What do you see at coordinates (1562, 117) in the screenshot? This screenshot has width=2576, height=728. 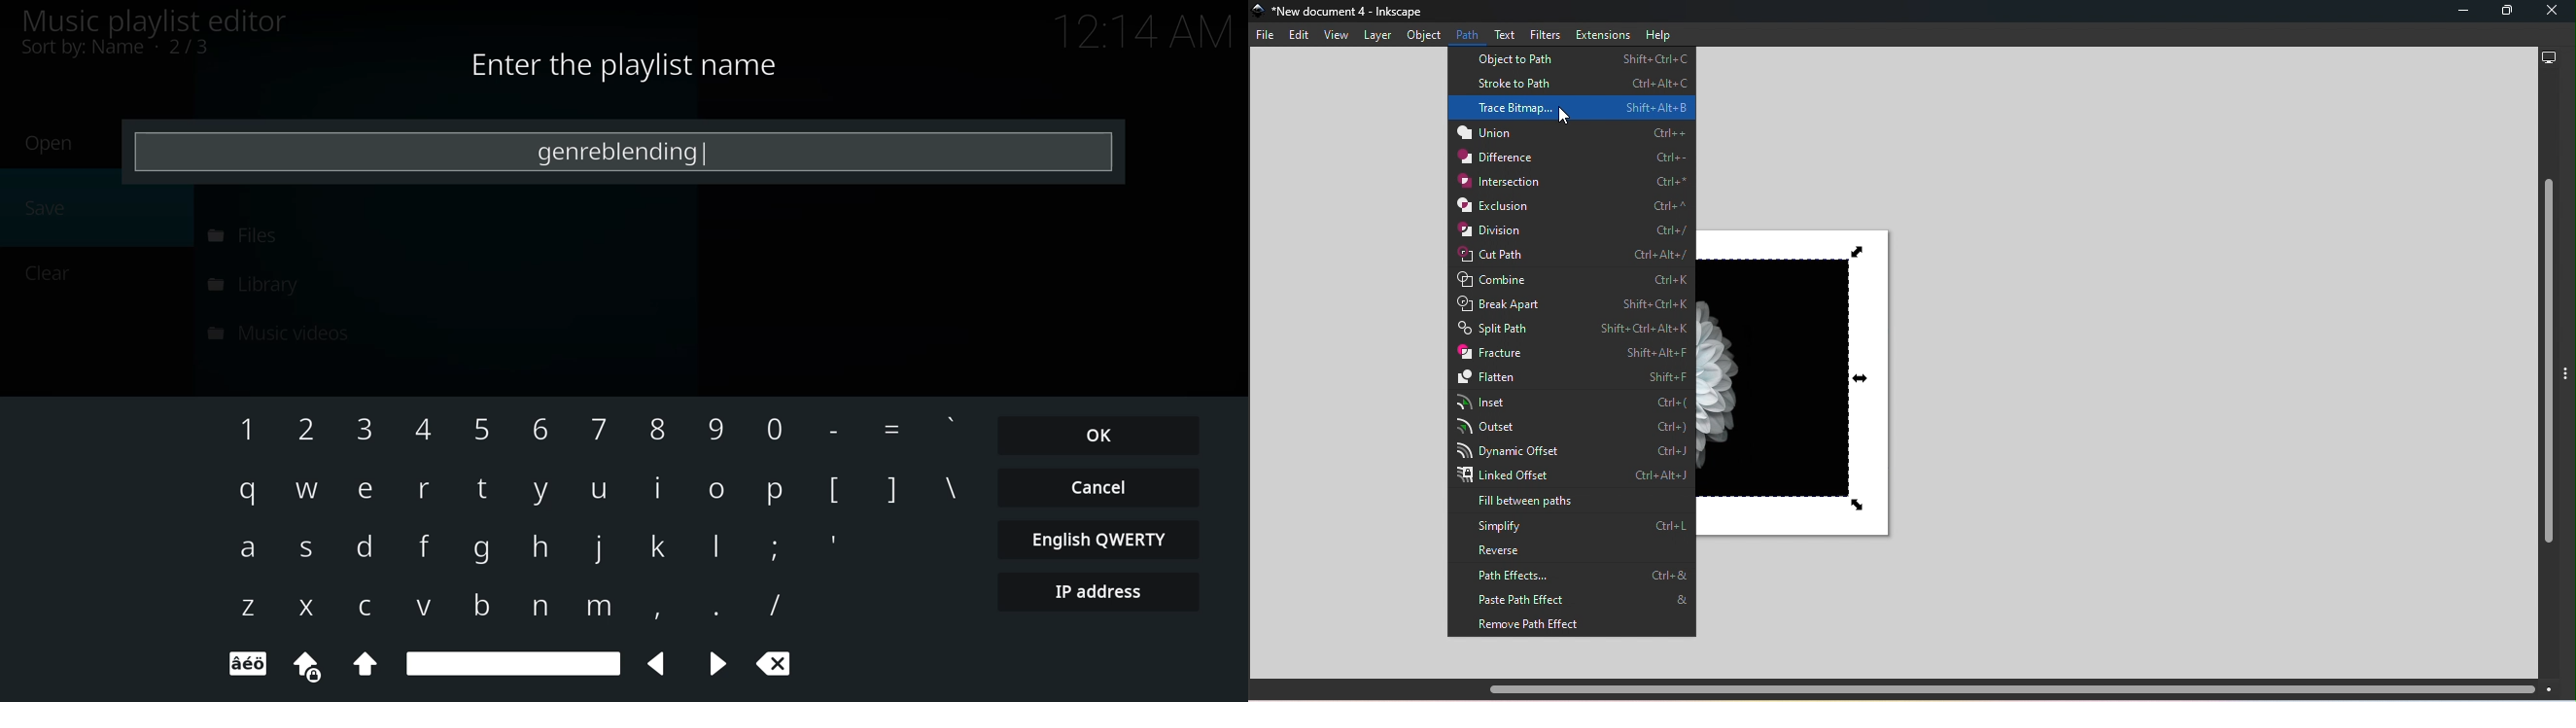 I see `cursor` at bounding box center [1562, 117].